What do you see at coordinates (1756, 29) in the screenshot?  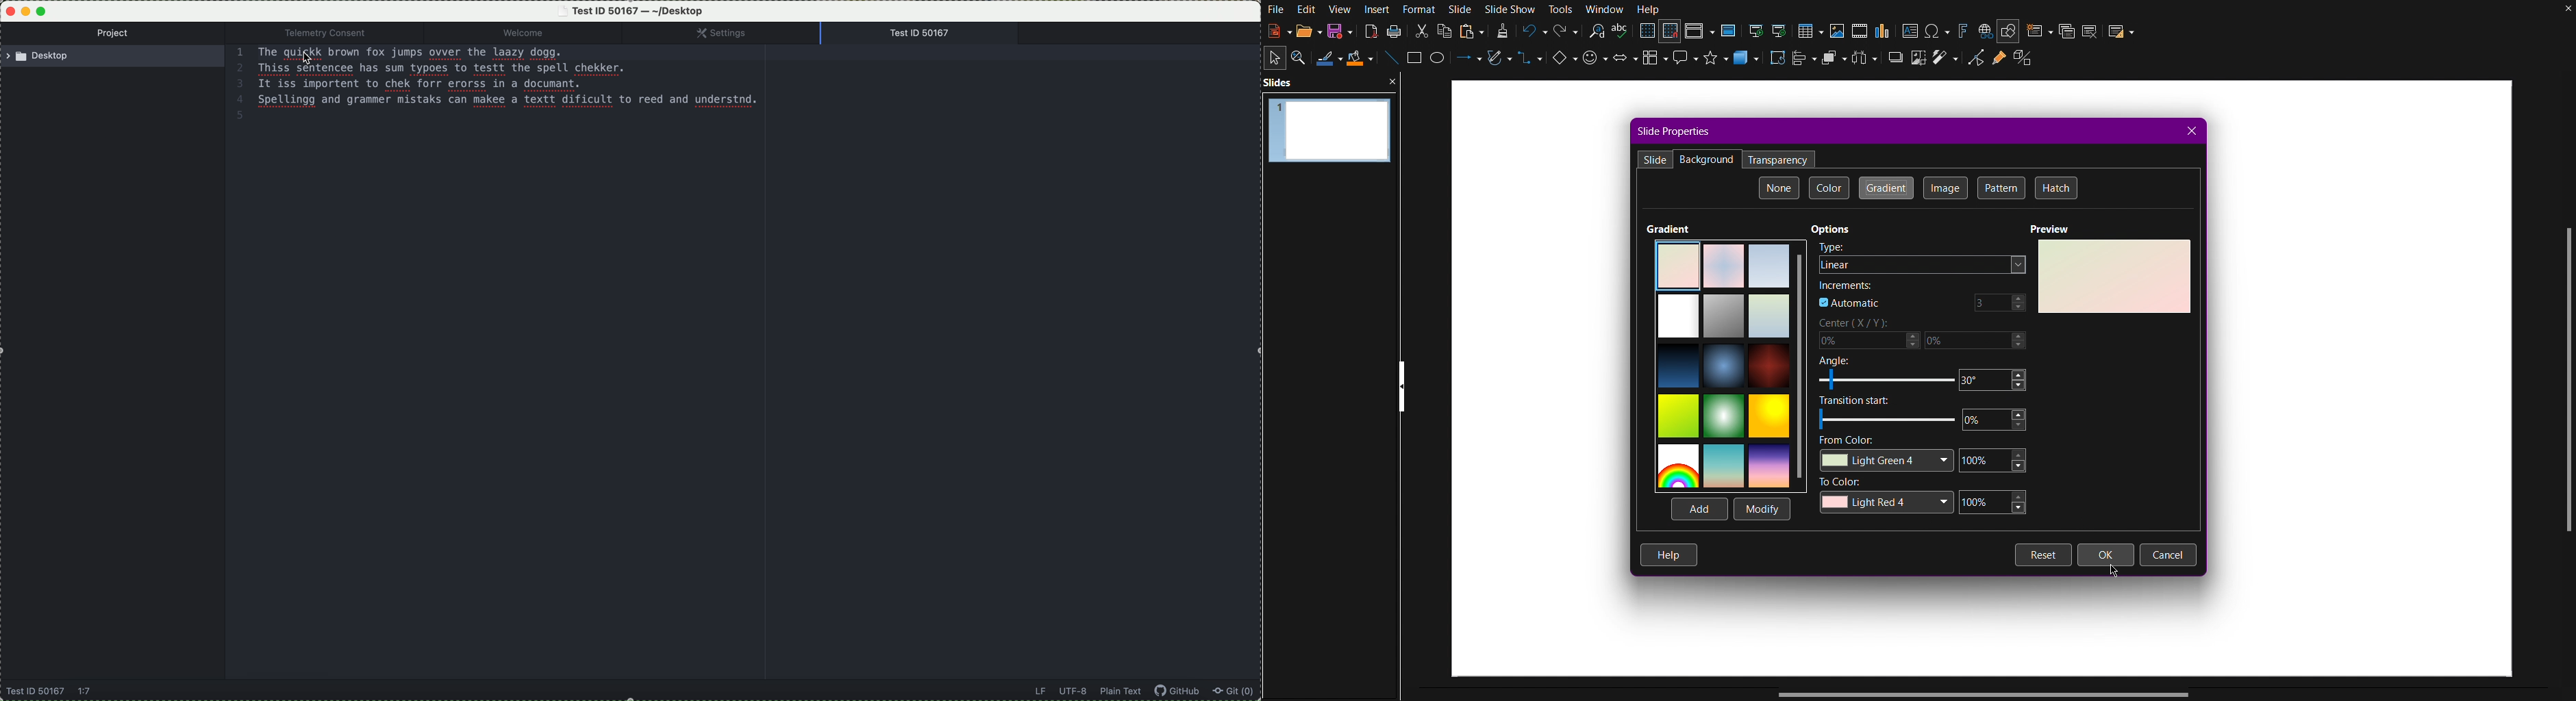 I see `Start from First Slide` at bounding box center [1756, 29].